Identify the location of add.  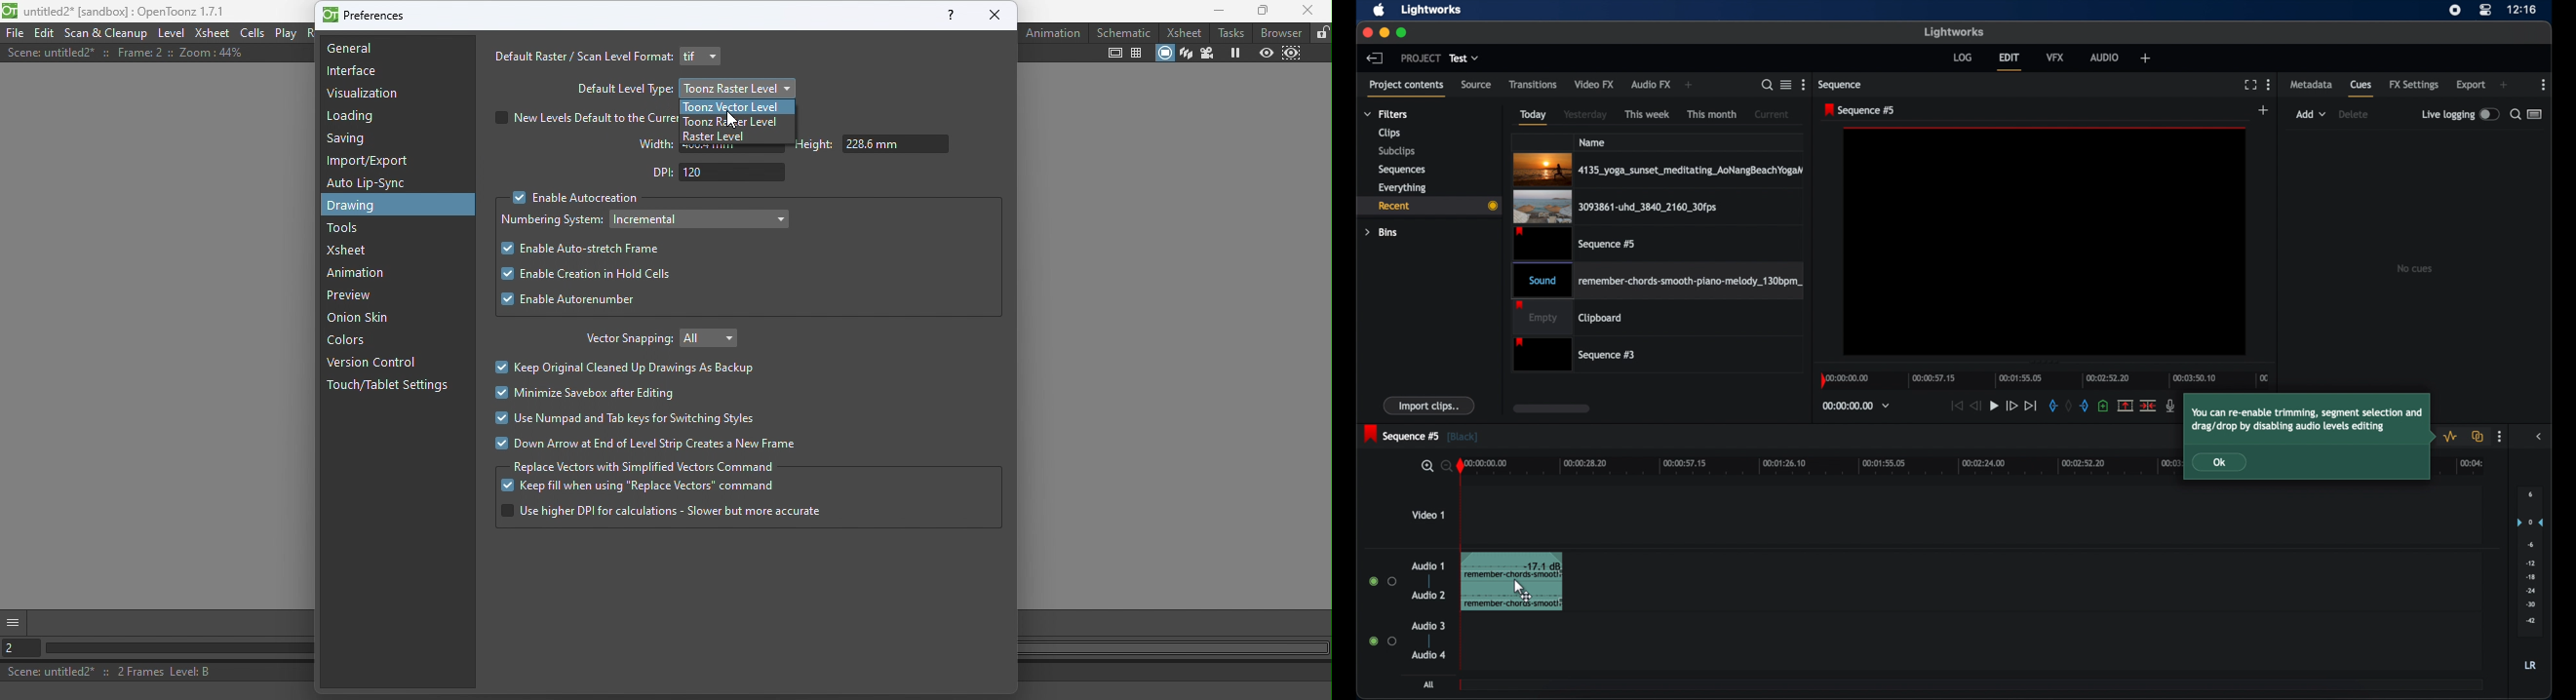
(2504, 85).